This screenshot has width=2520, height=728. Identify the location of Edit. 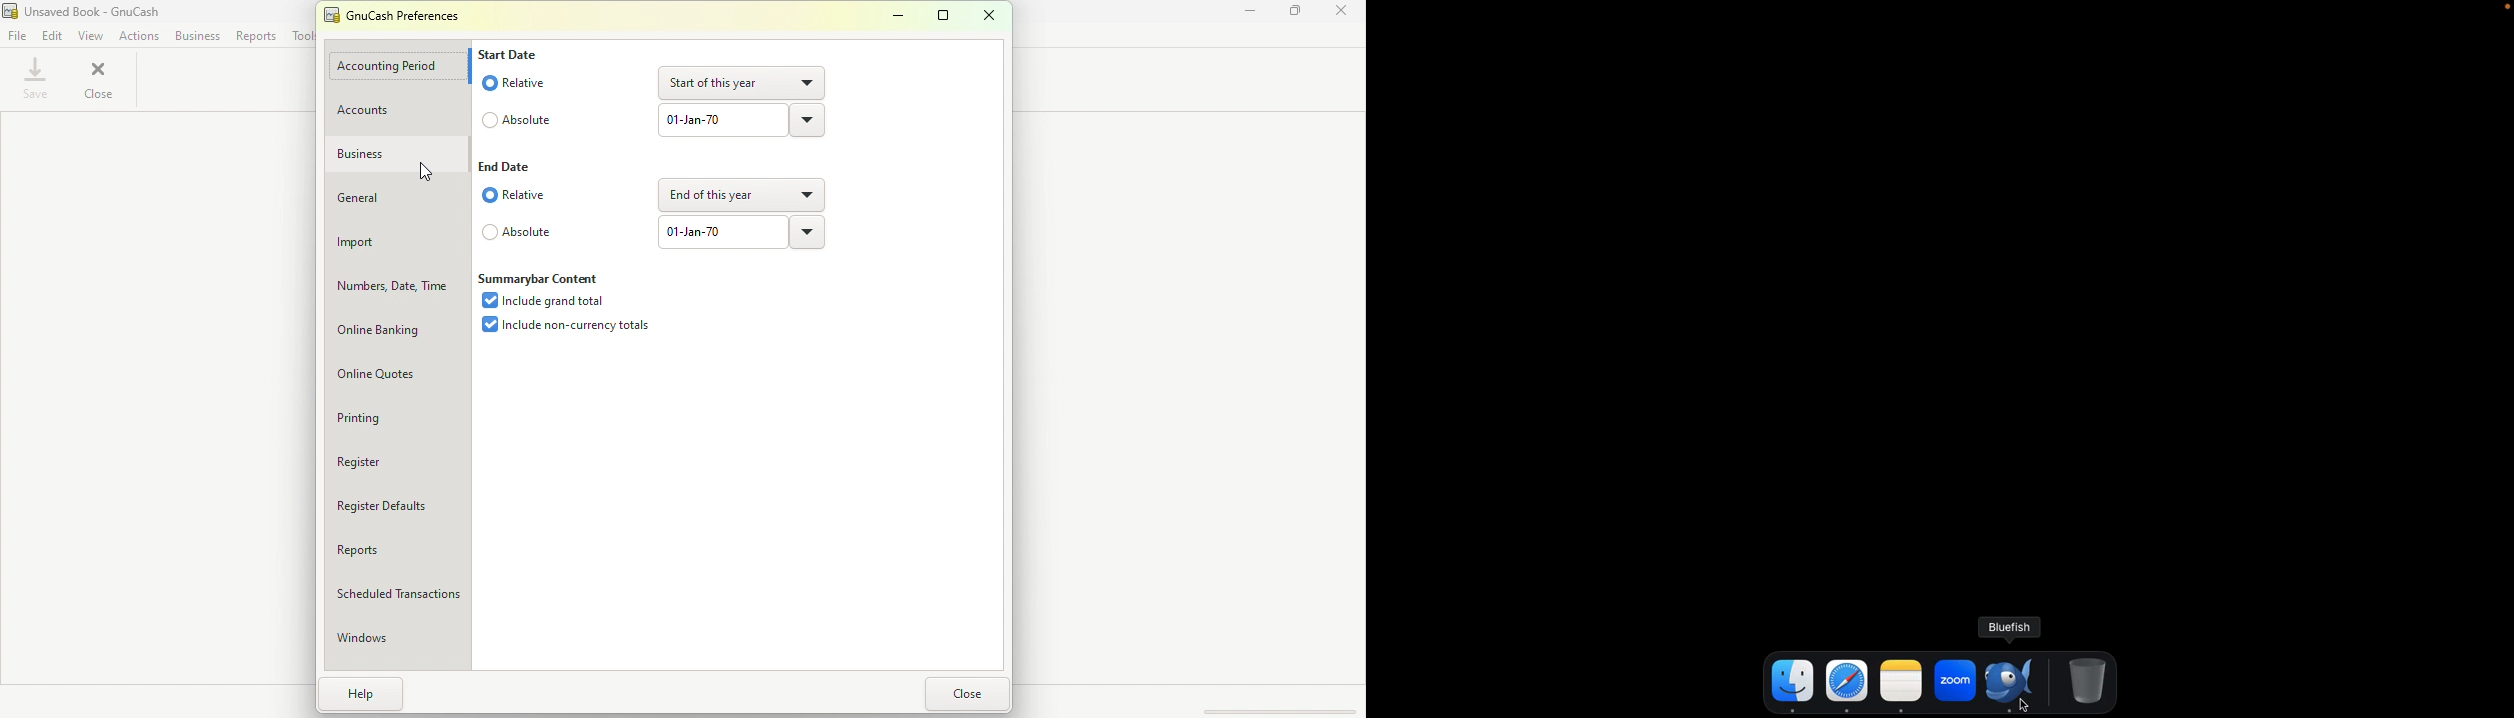
(55, 37).